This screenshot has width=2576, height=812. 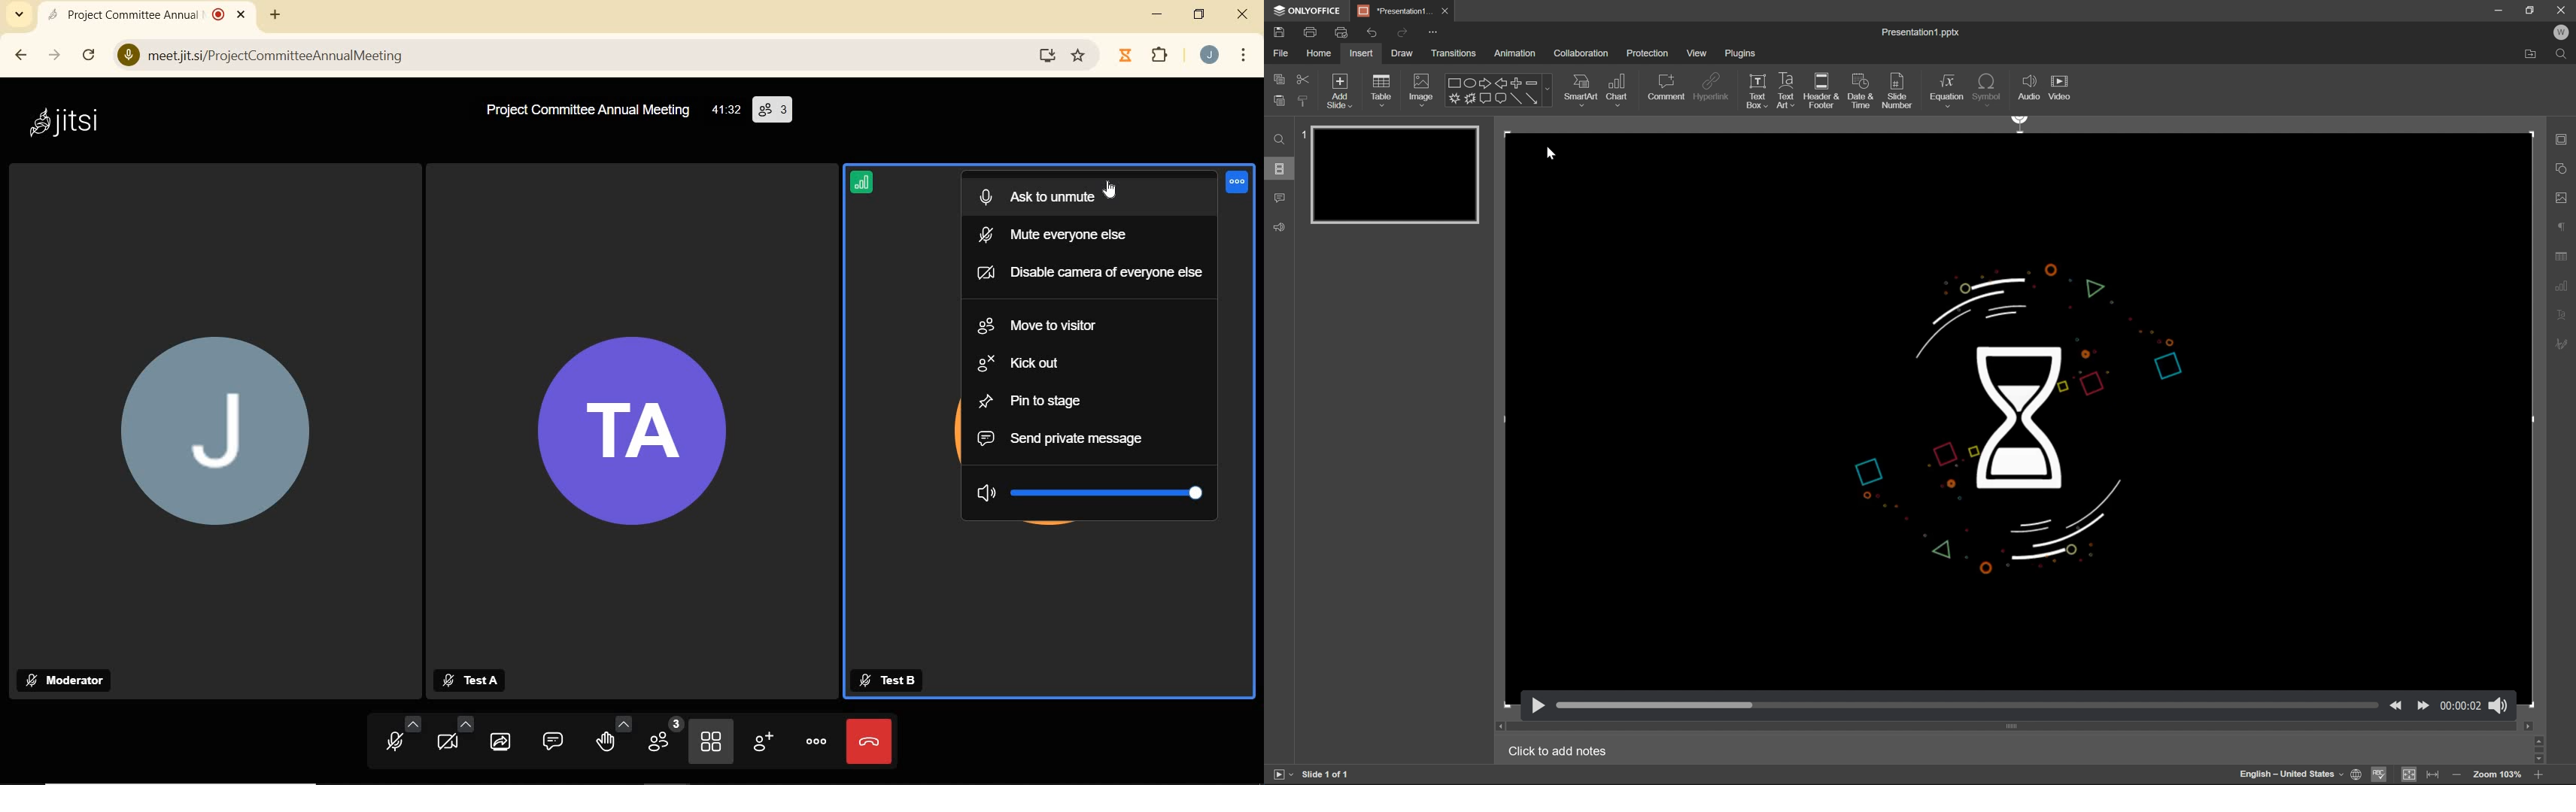 What do you see at coordinates (1332, 774) in the screenshot?
I see `slide 1 of 1` at bounding box center [1332, 774].